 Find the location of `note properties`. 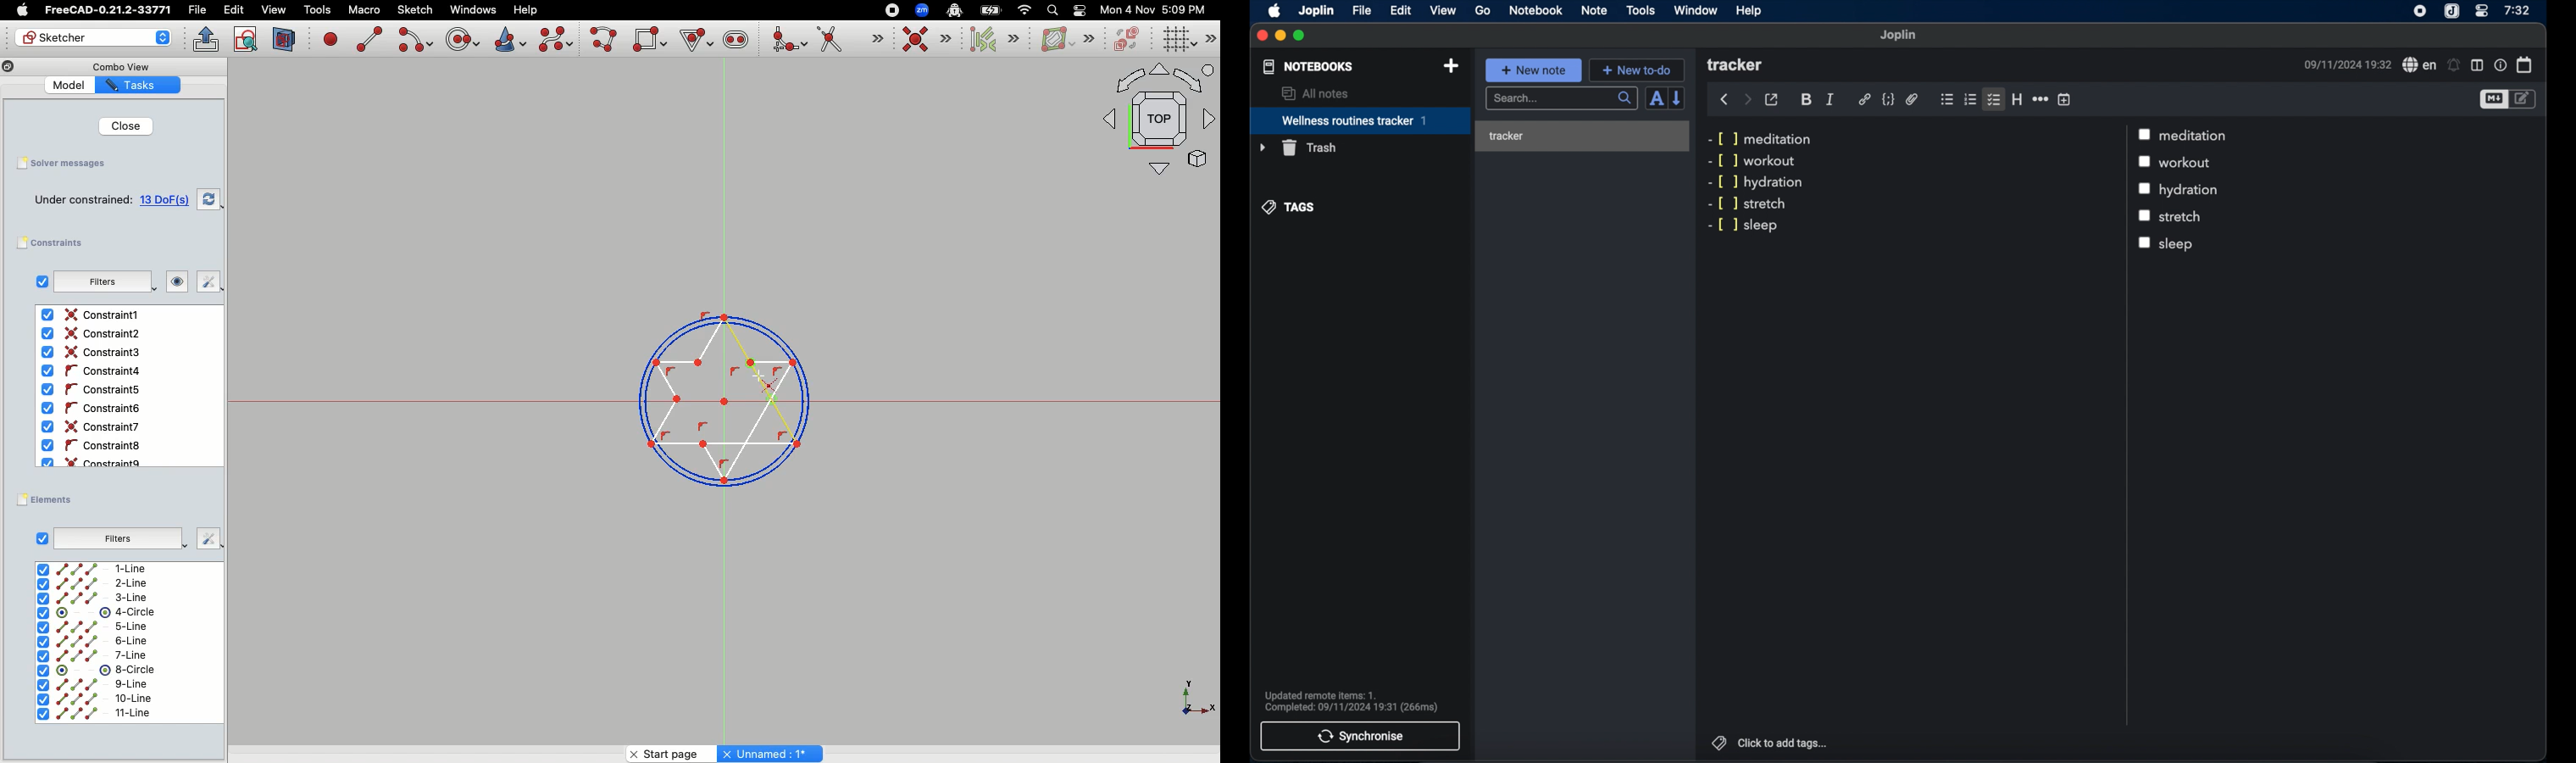

note properties is located at coordinates (2500, 64).